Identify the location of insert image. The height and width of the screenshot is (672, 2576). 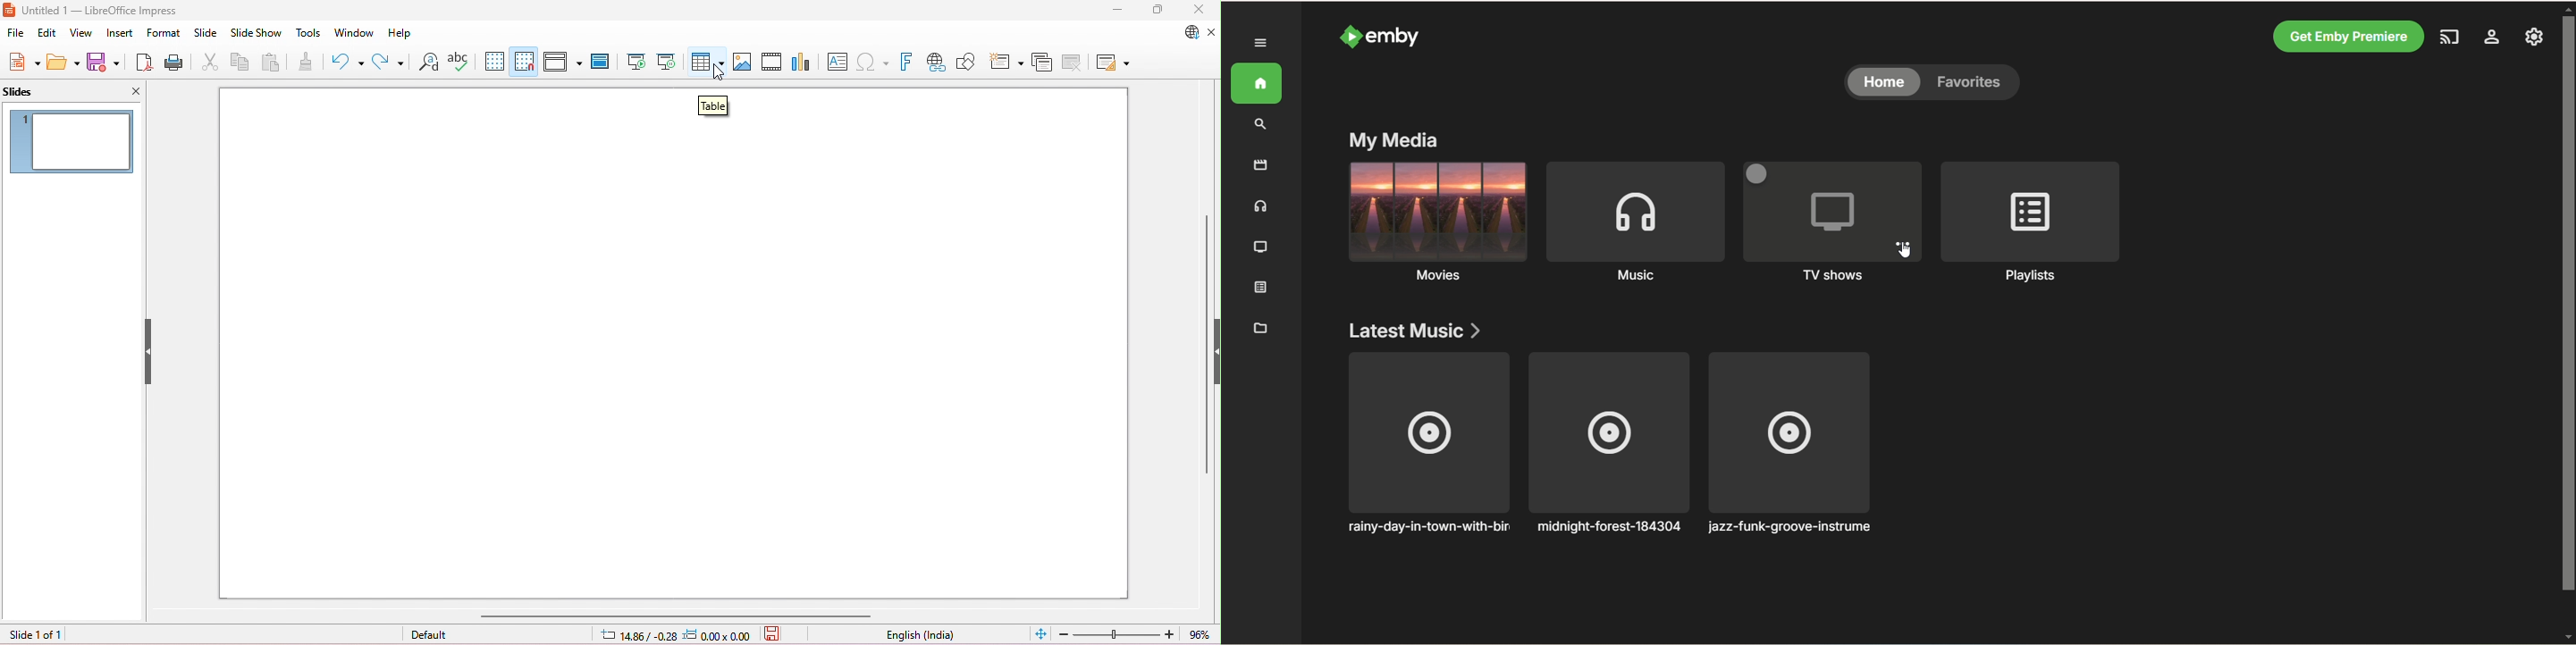
(744, 63).